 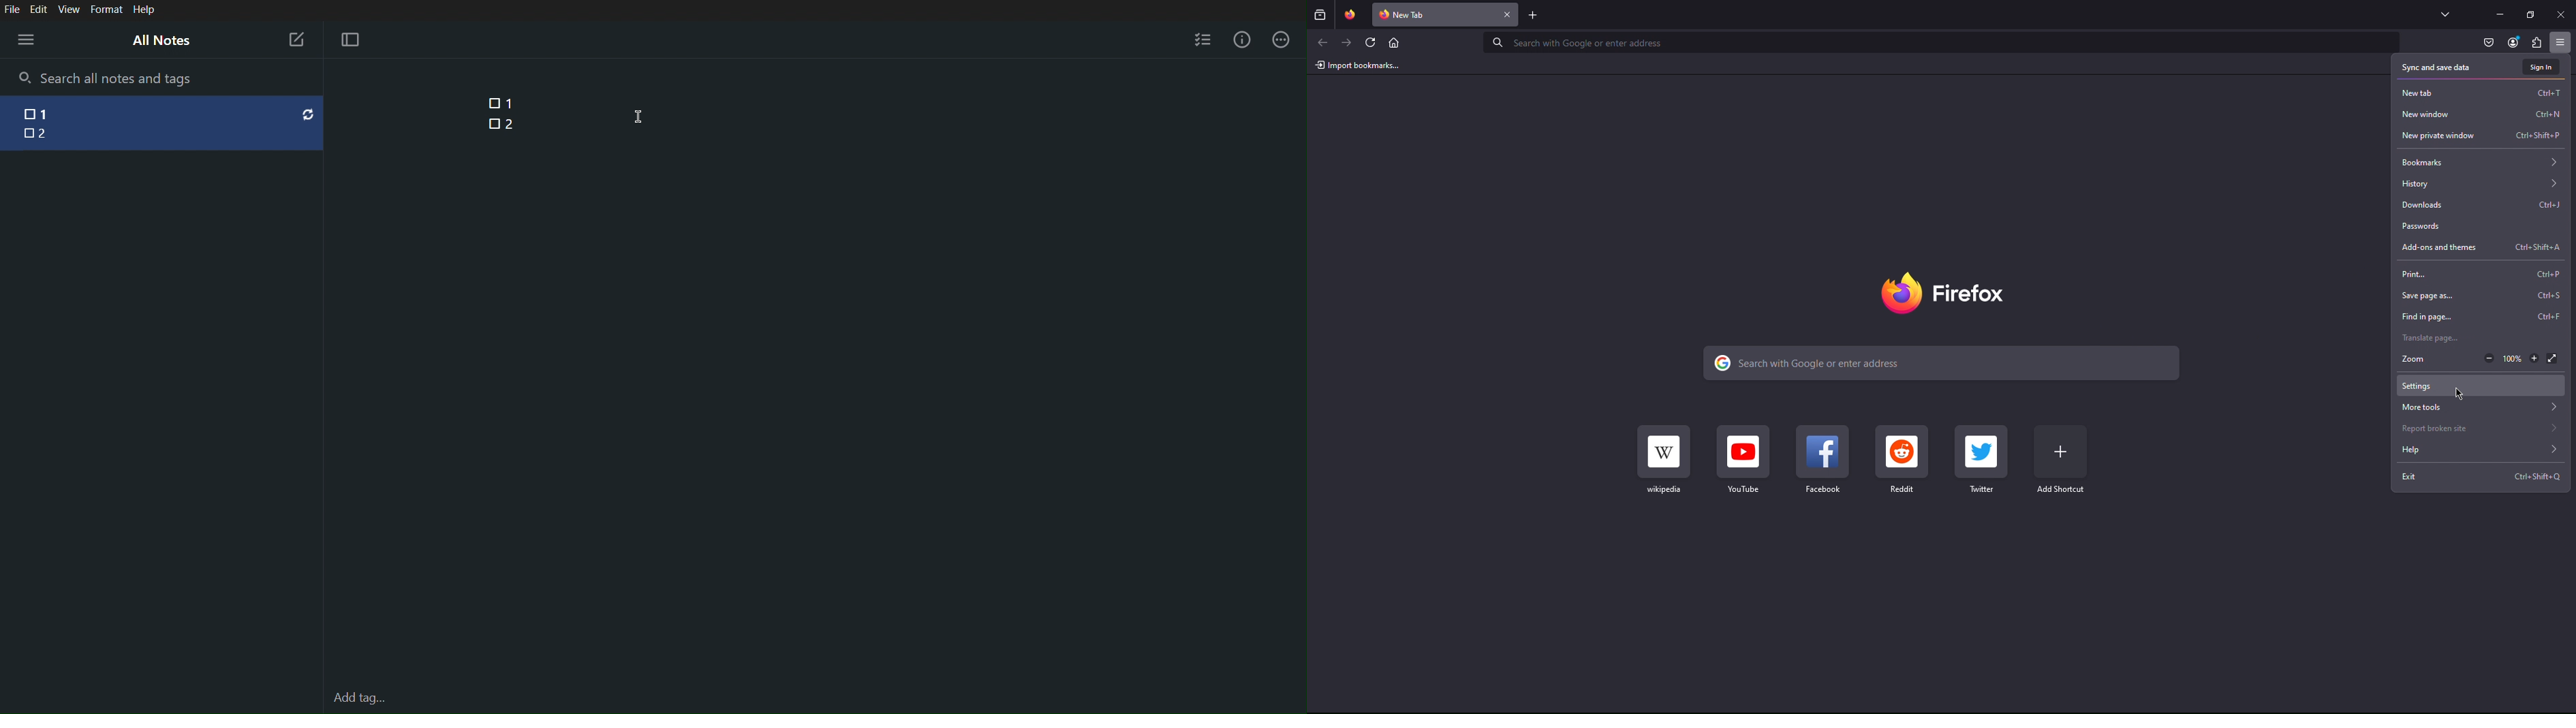 What do you see at coordinates (70, 10) in the screenshot?
I see `View` at bounding box center [70, 10].